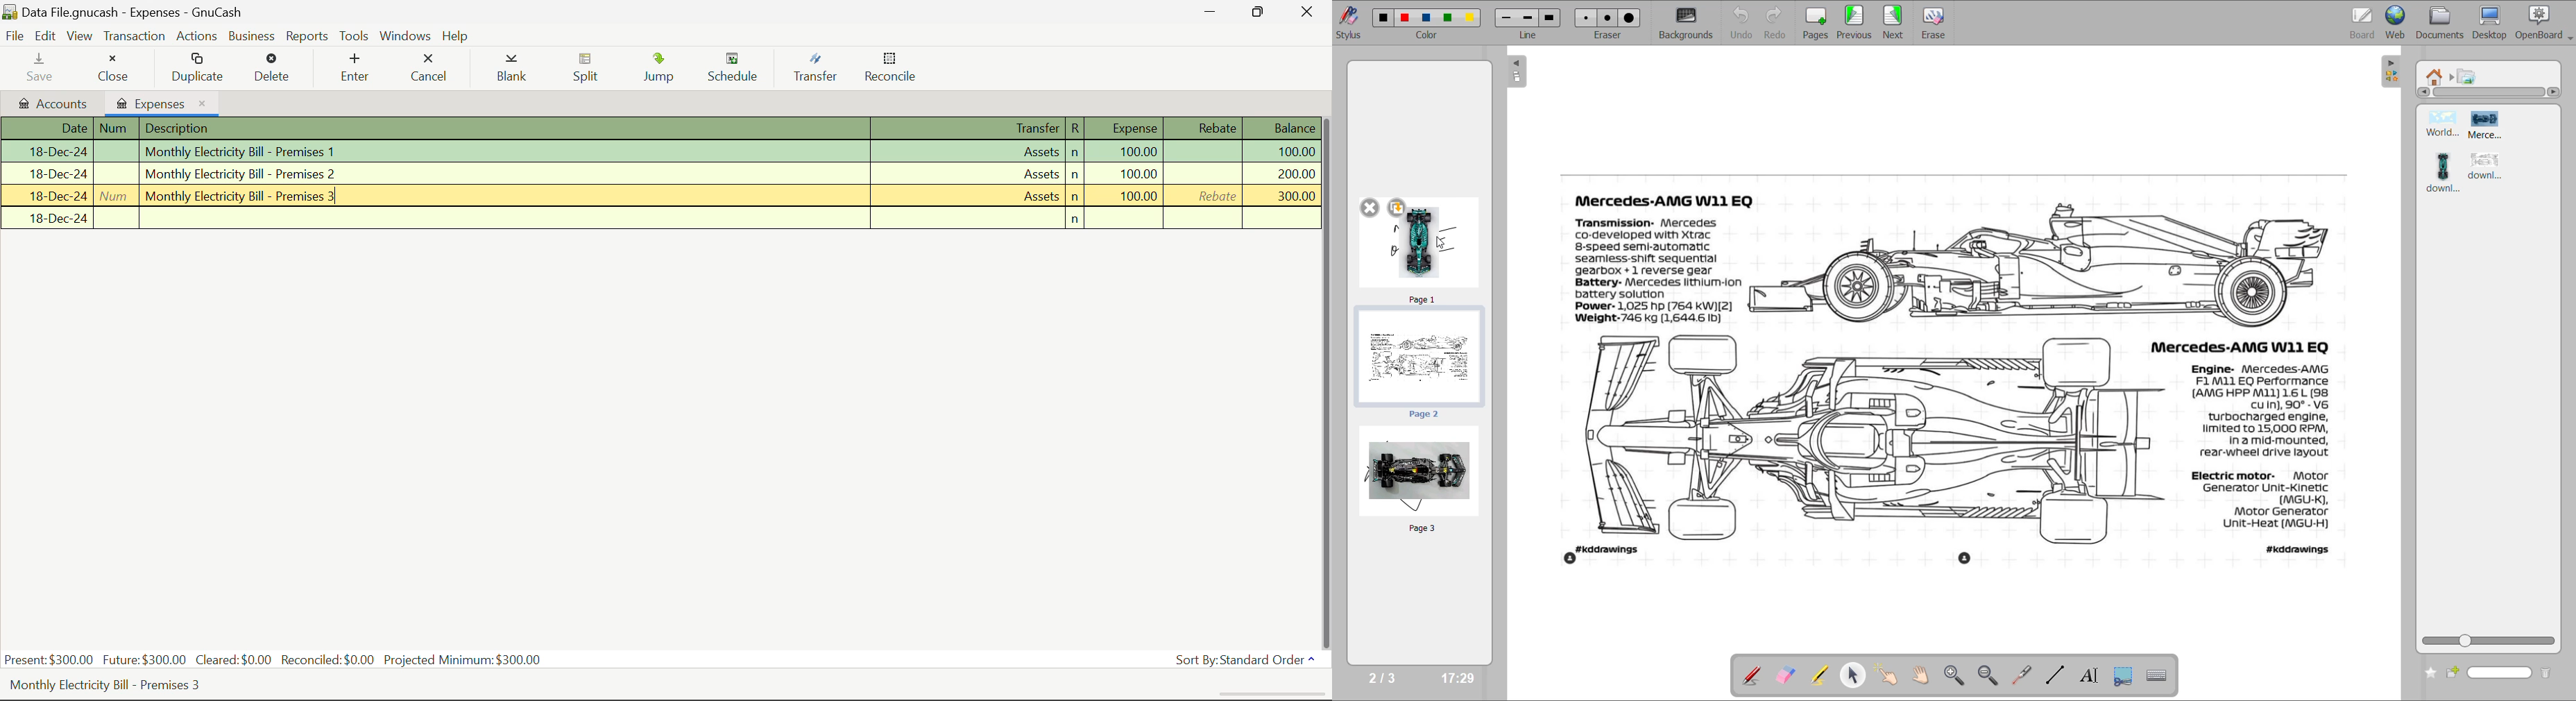 This screenshot has width=2576, height=728. Describe the element at coordinates (1307, 12) in the screenshot. I see `Close Window` at that location.